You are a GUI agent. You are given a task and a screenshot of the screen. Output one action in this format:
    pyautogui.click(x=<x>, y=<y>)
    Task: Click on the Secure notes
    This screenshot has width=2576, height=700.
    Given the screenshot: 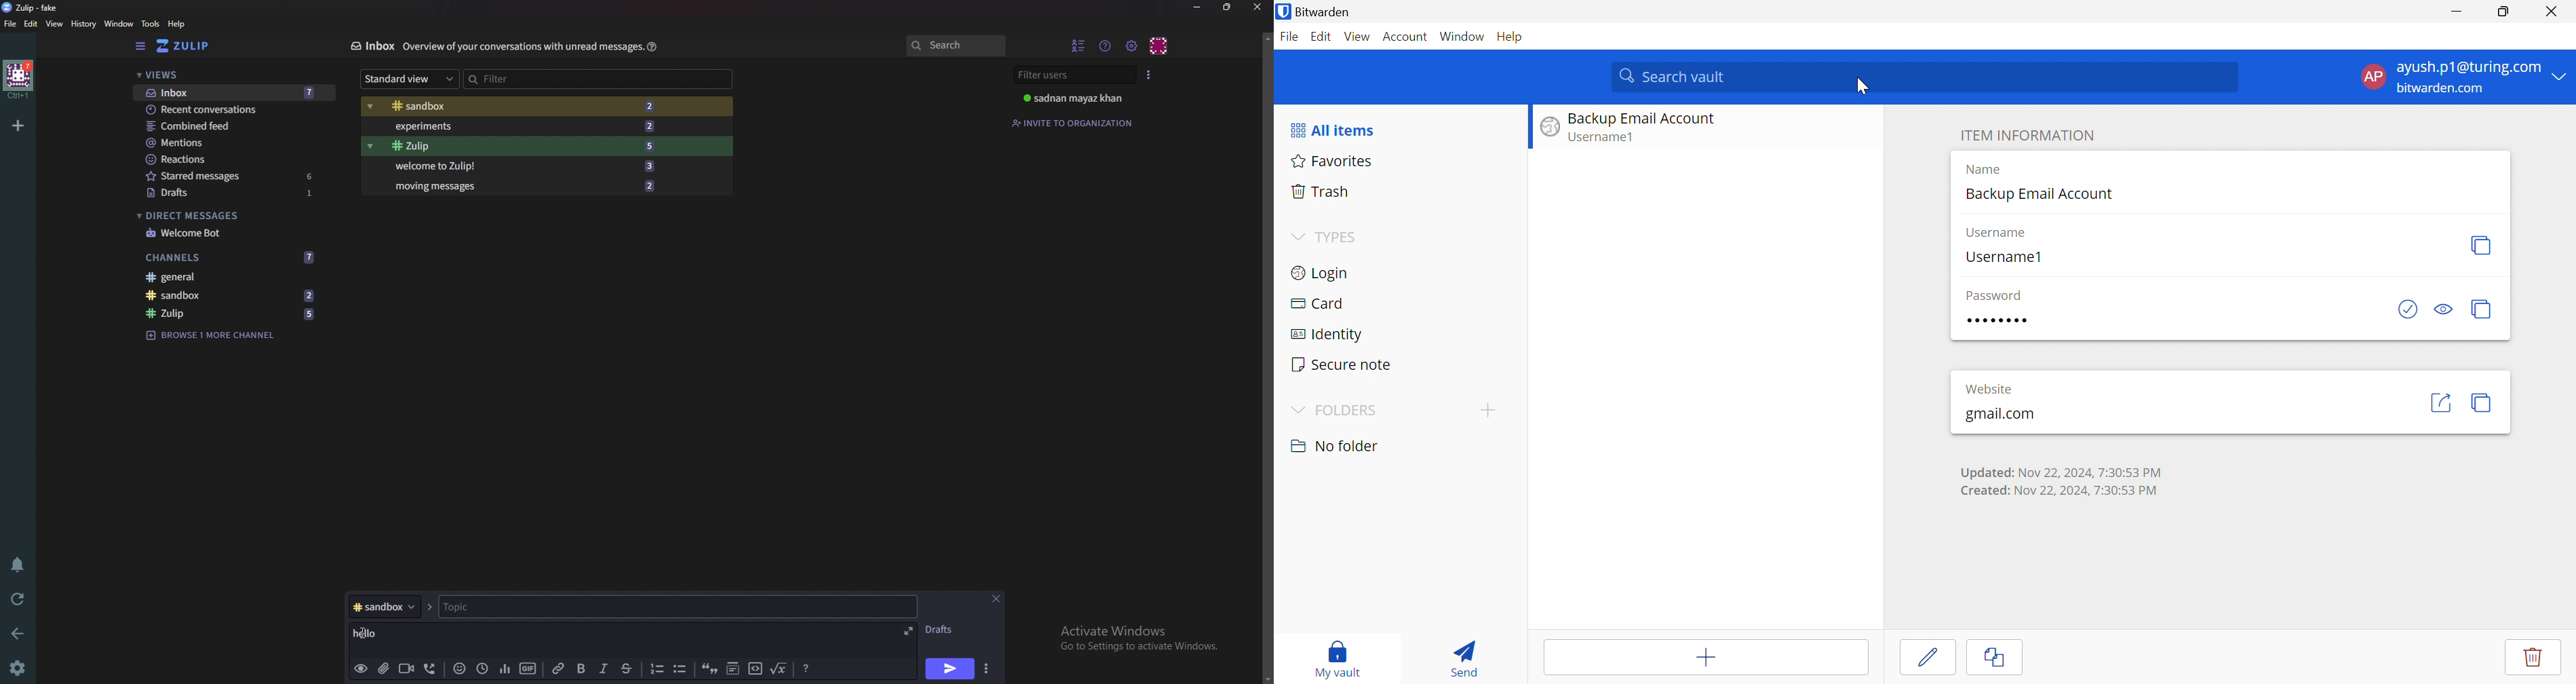 What is the action you would take?
    pyautogui.click(x=1343, y=364)
    